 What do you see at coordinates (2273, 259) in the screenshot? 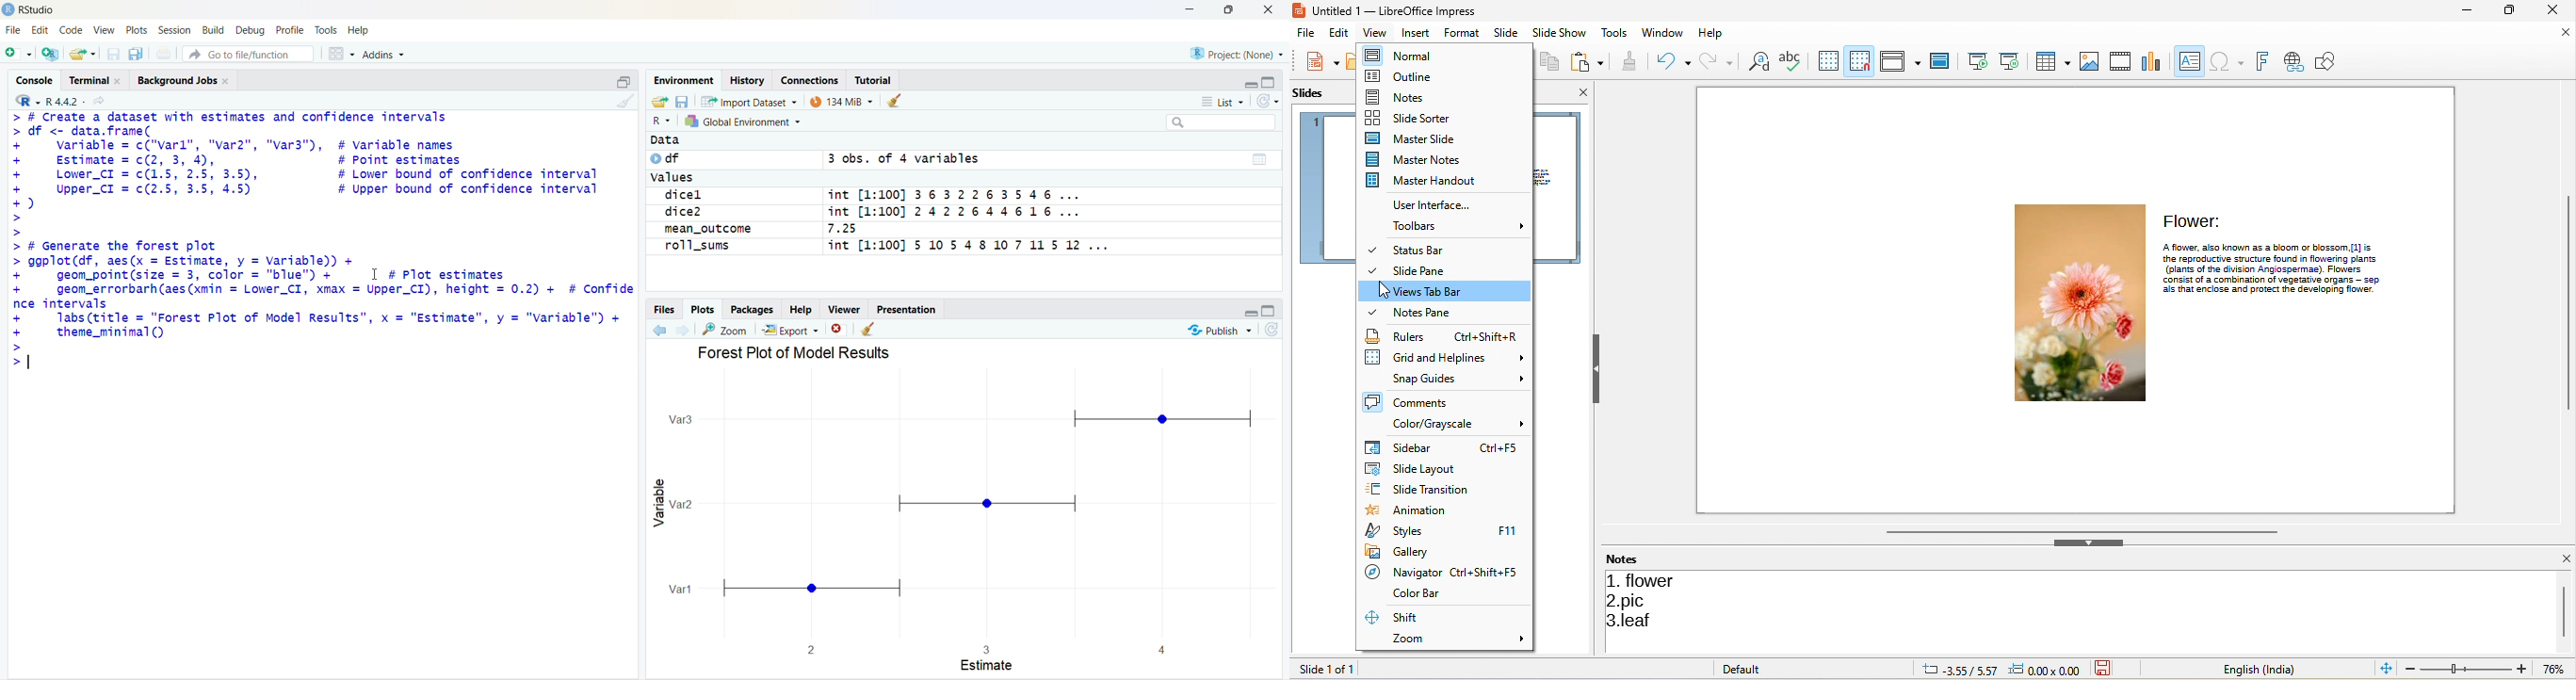
I see `the reproductive structure found in flowernng plants` at bounding box center [2273, 259].